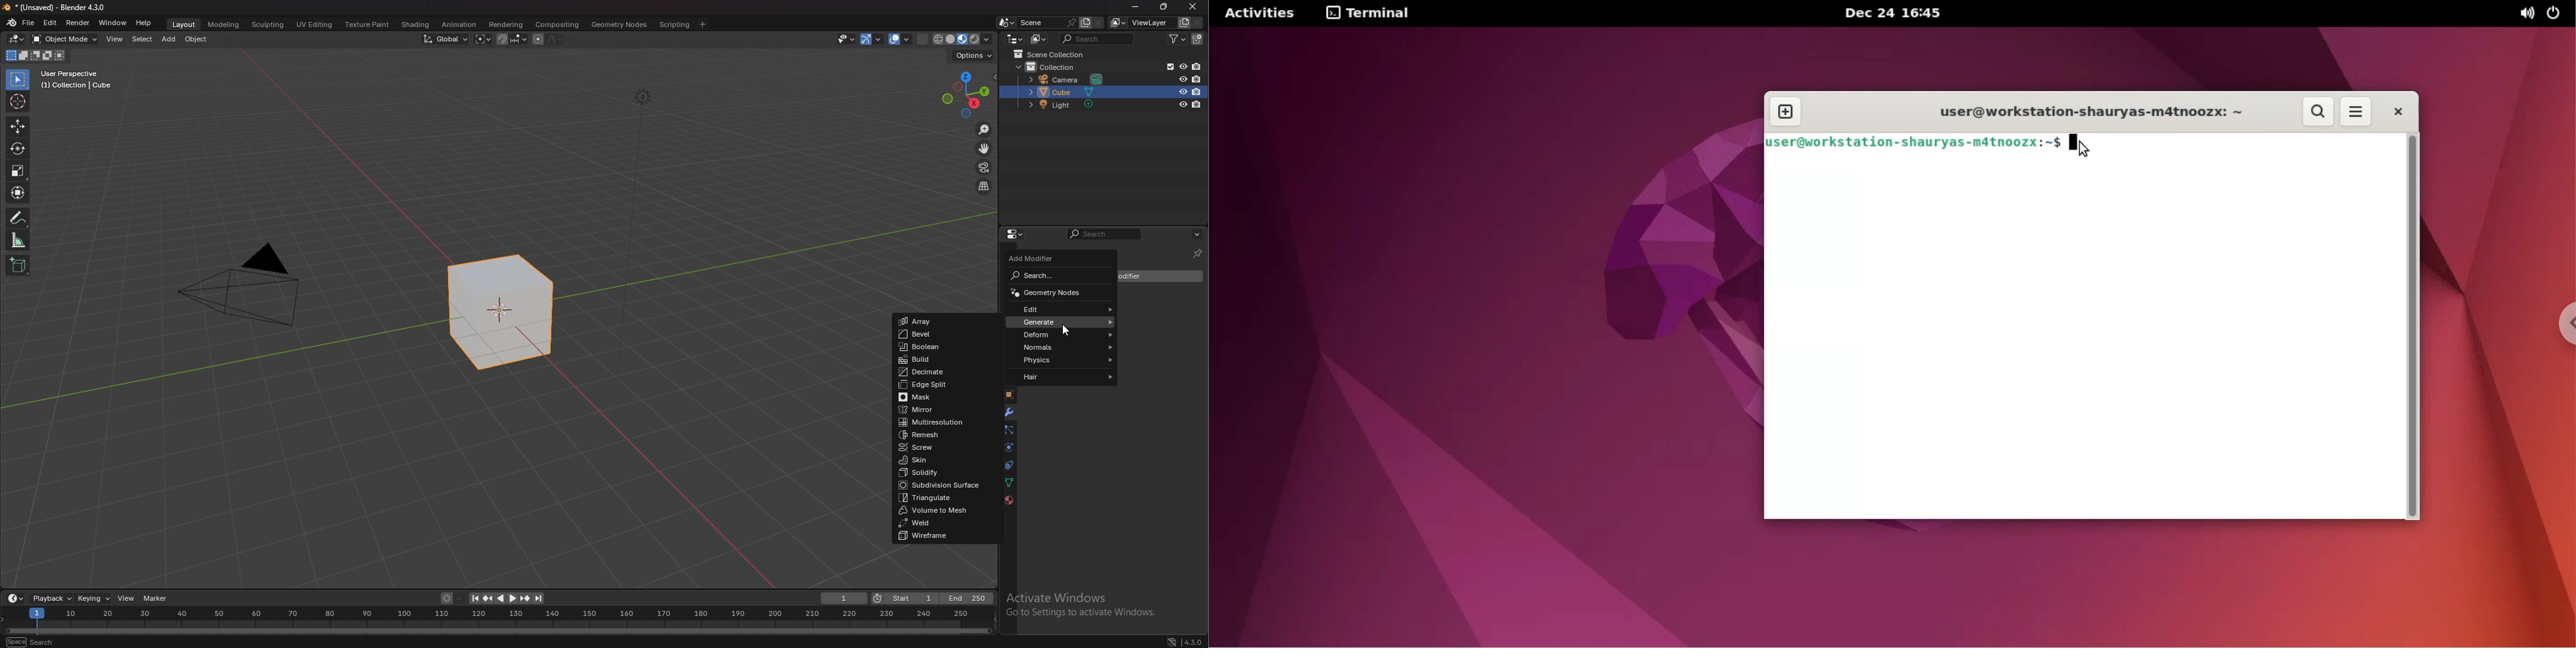 Image resolution: width=2576 pixels, height=672 pixels. What do you see at coordinates (1198, 235) in the screenshot?
I see `options` at bounding box center [1198, 235].